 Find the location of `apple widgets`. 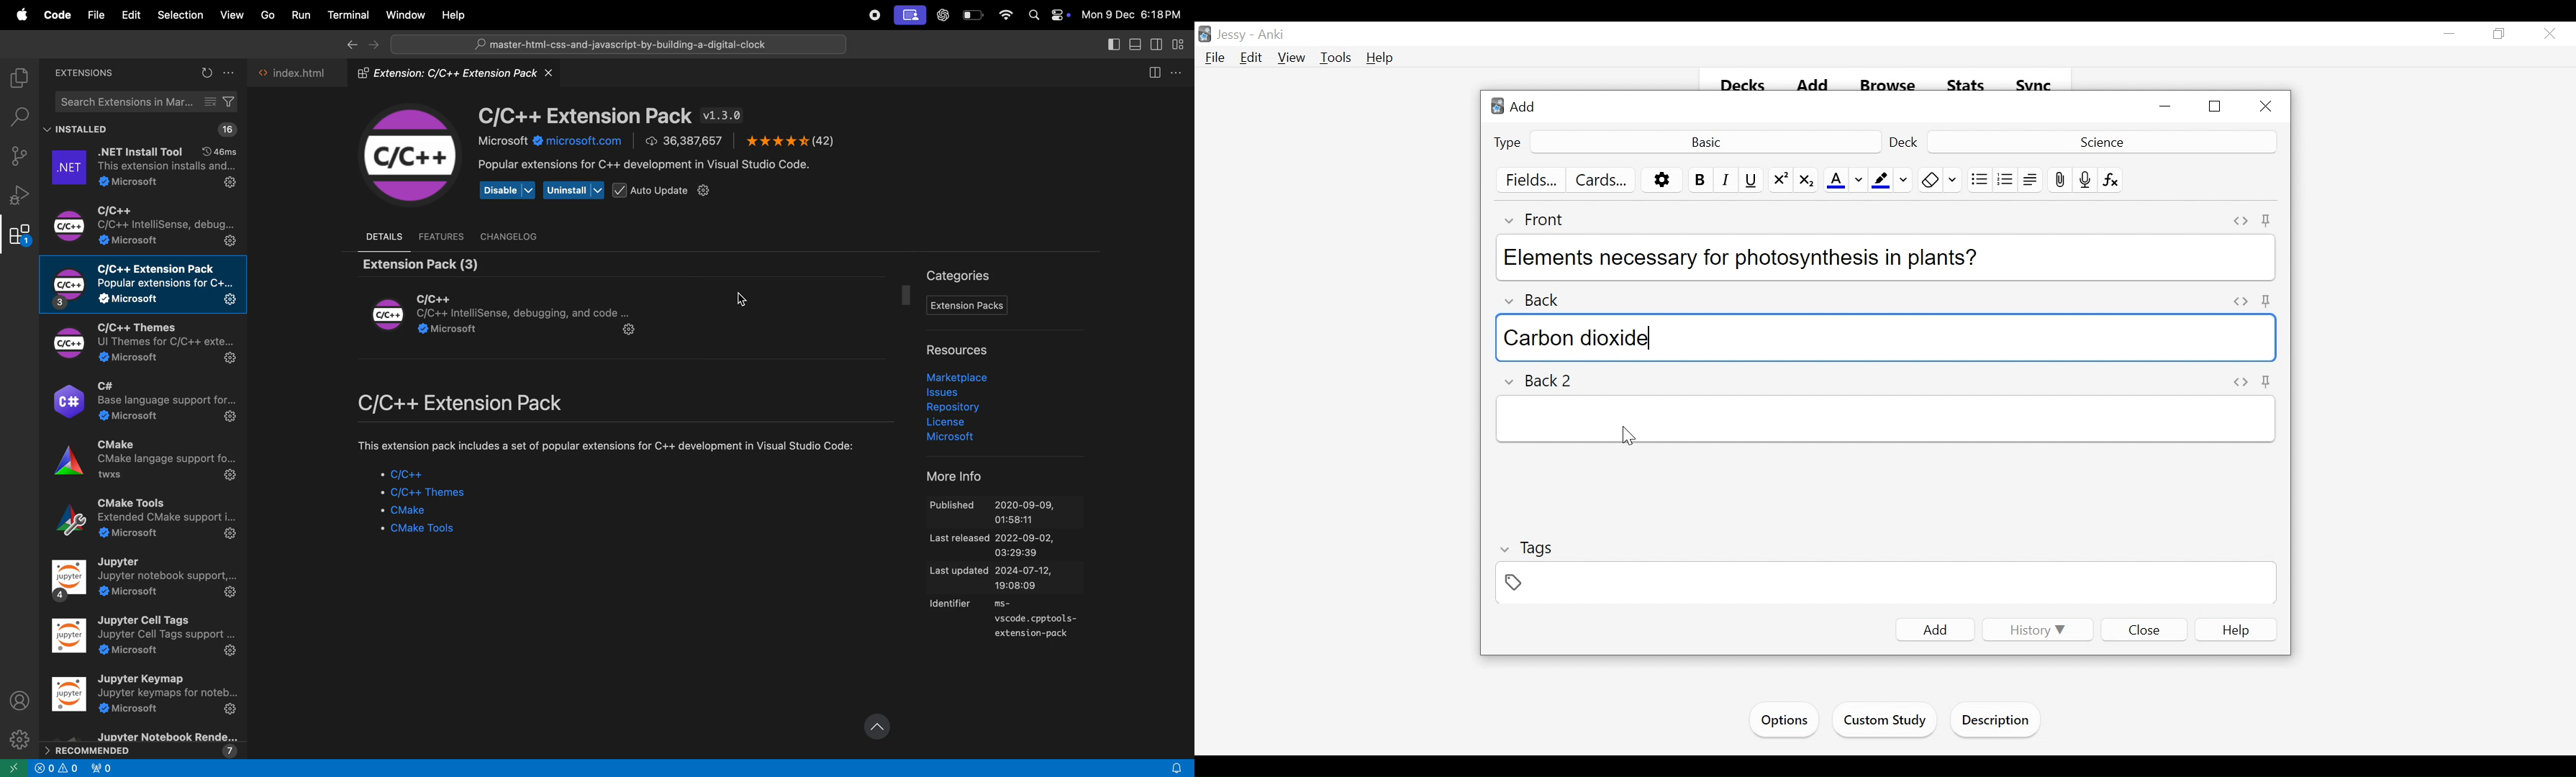

apple widgets is located at coordinates (1049, 14).